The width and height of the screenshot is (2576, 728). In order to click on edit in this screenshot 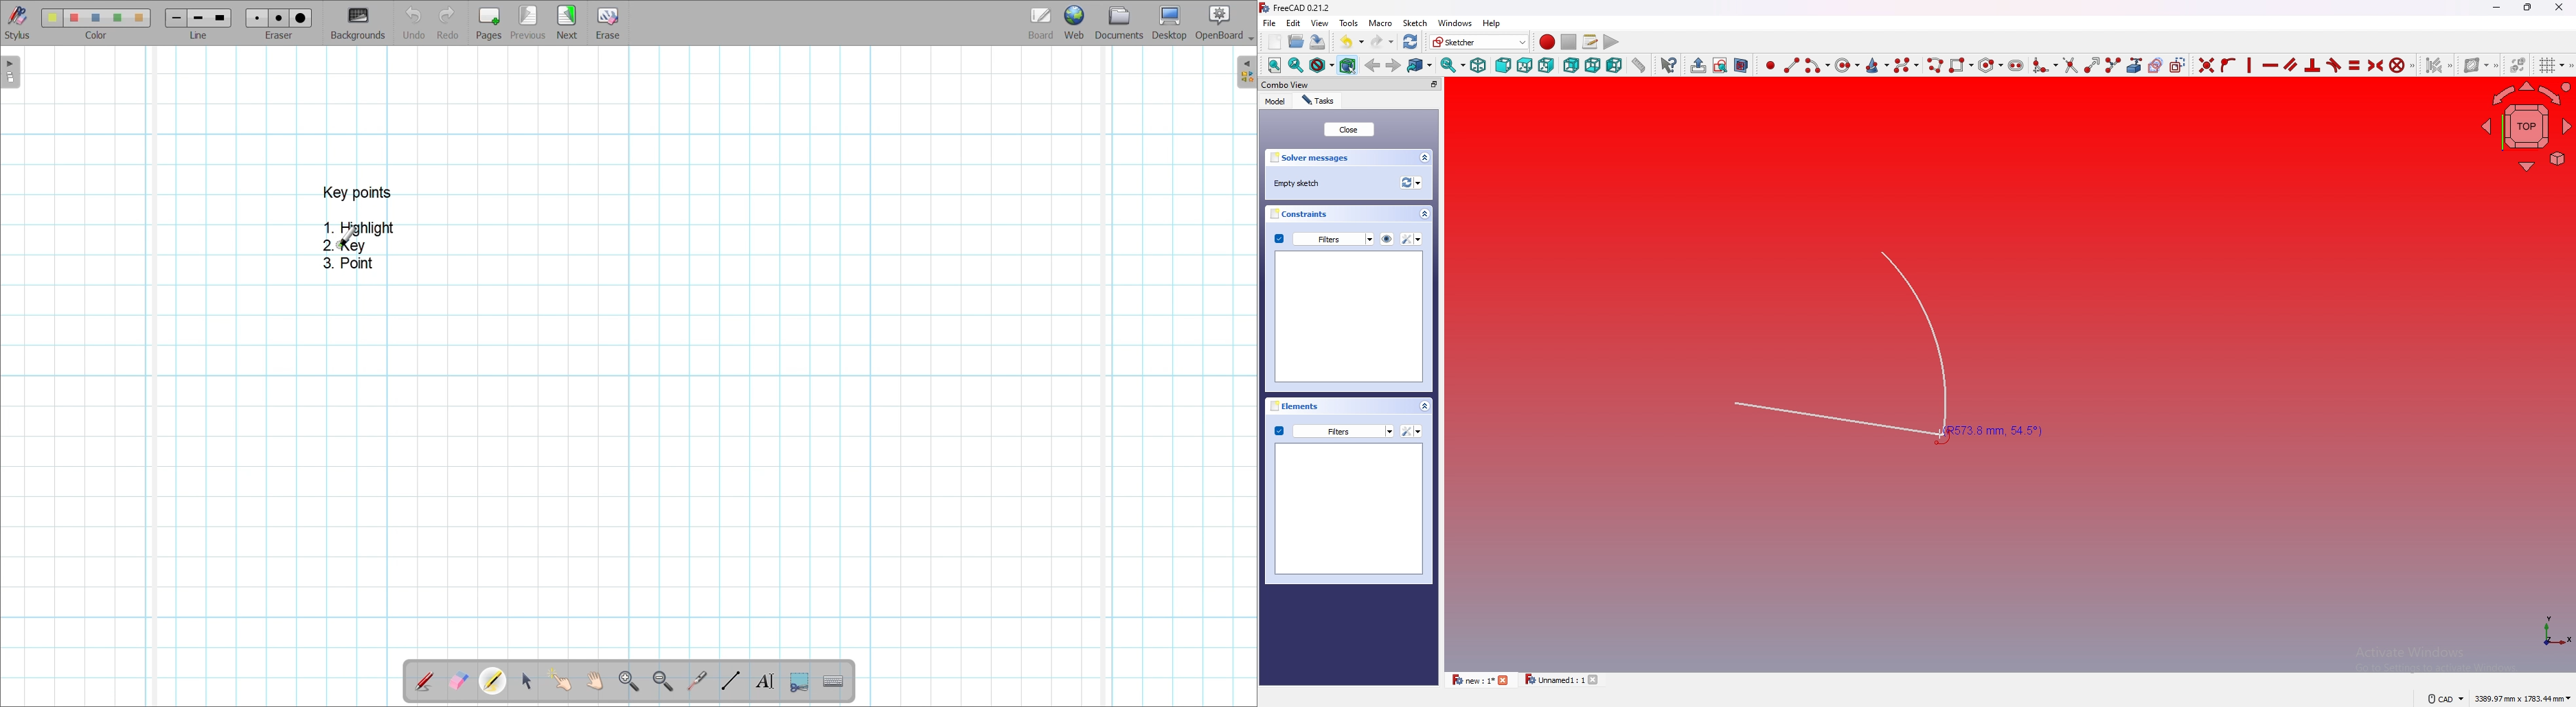, I will do `click(1296, 23)`.